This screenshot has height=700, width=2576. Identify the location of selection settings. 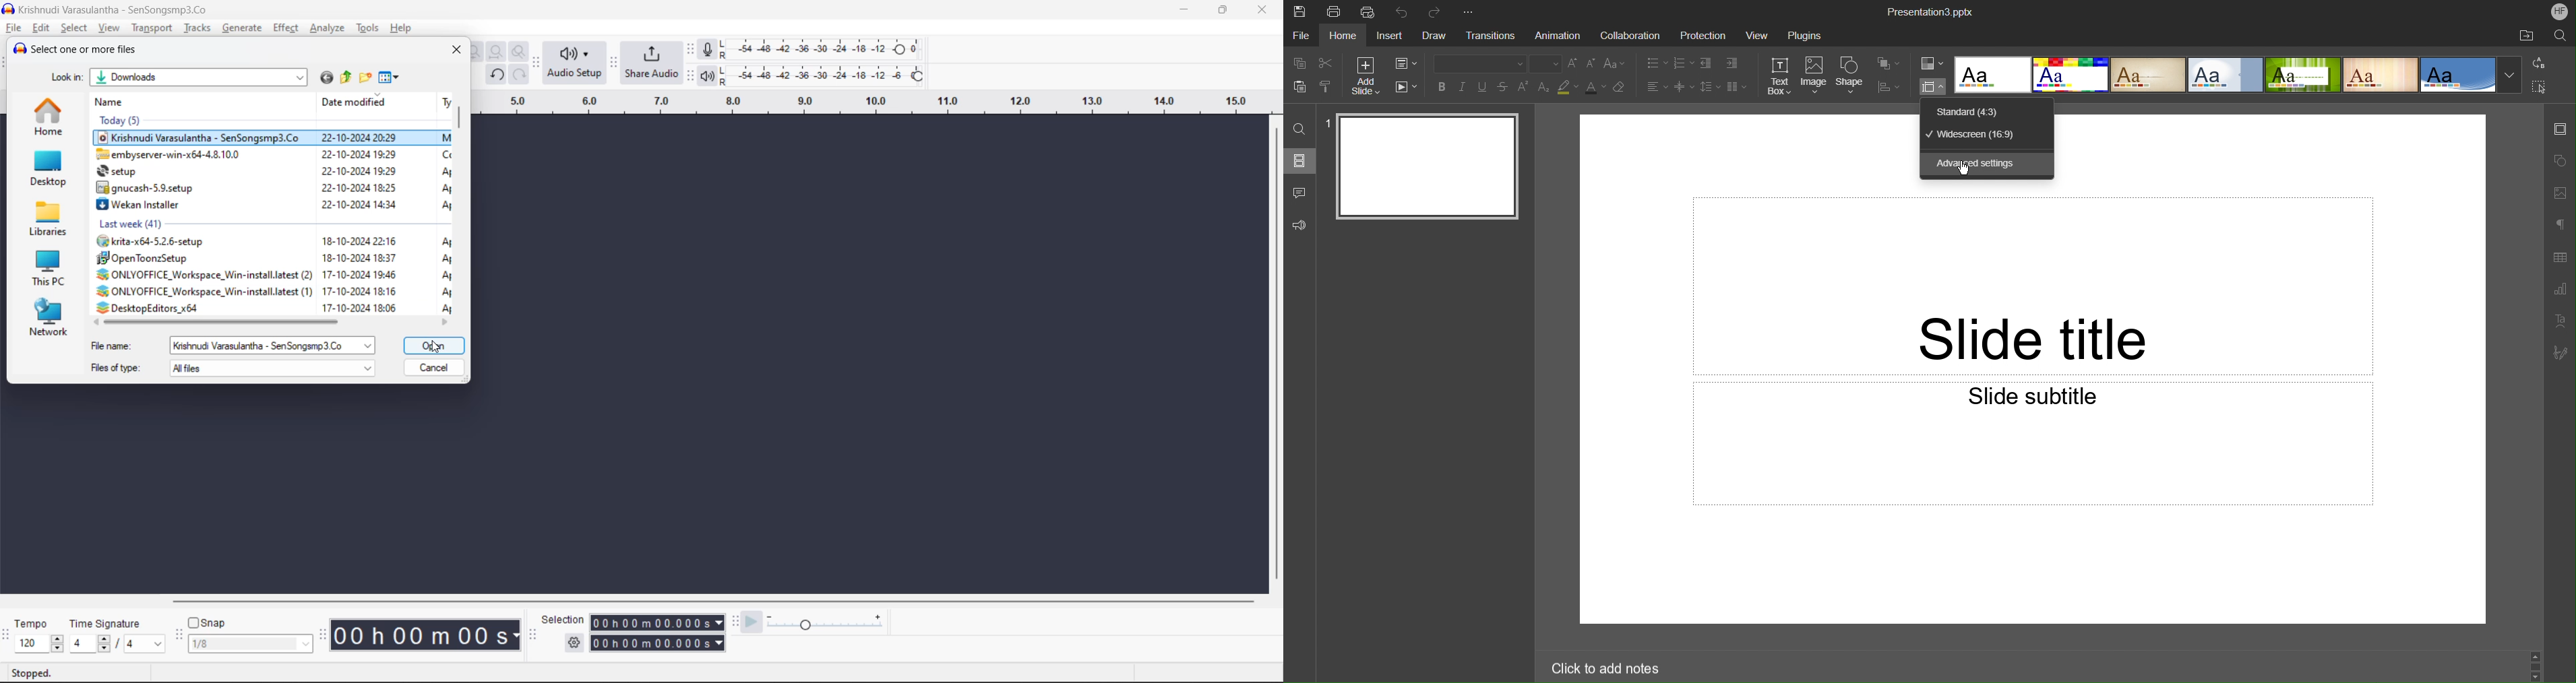
(574, 642).